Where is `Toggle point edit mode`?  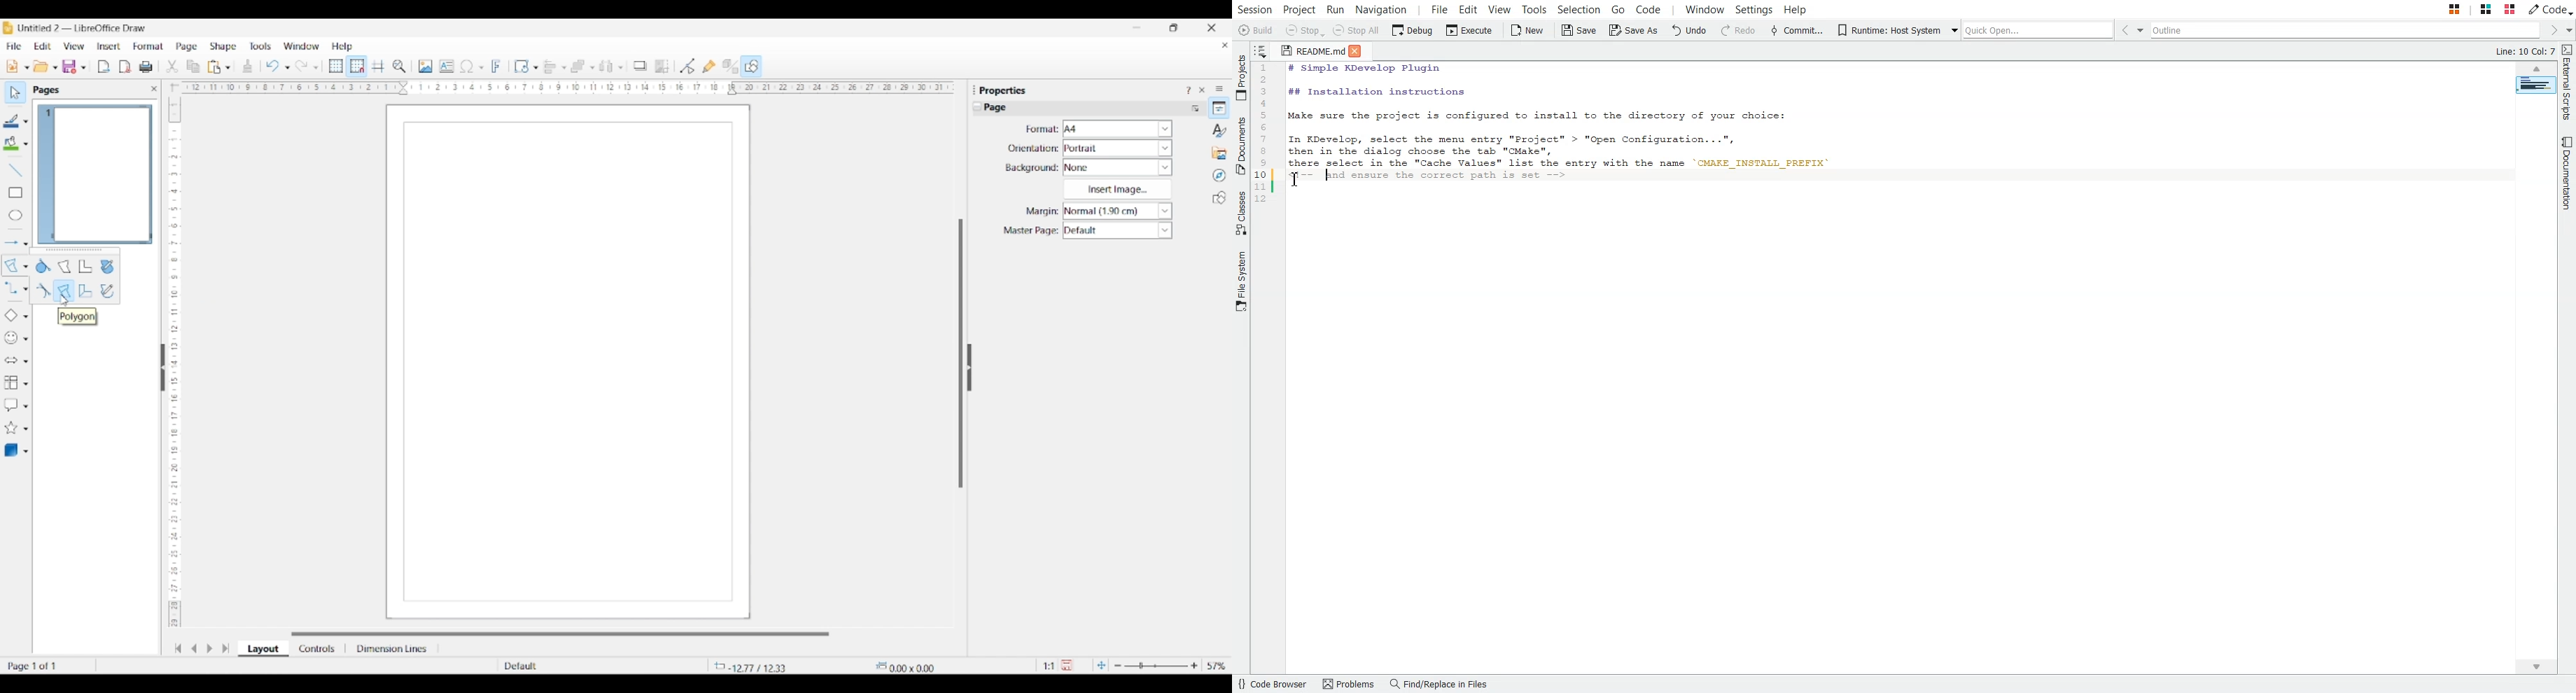
Toggle point edit mode is located at coordinates (688, 67).